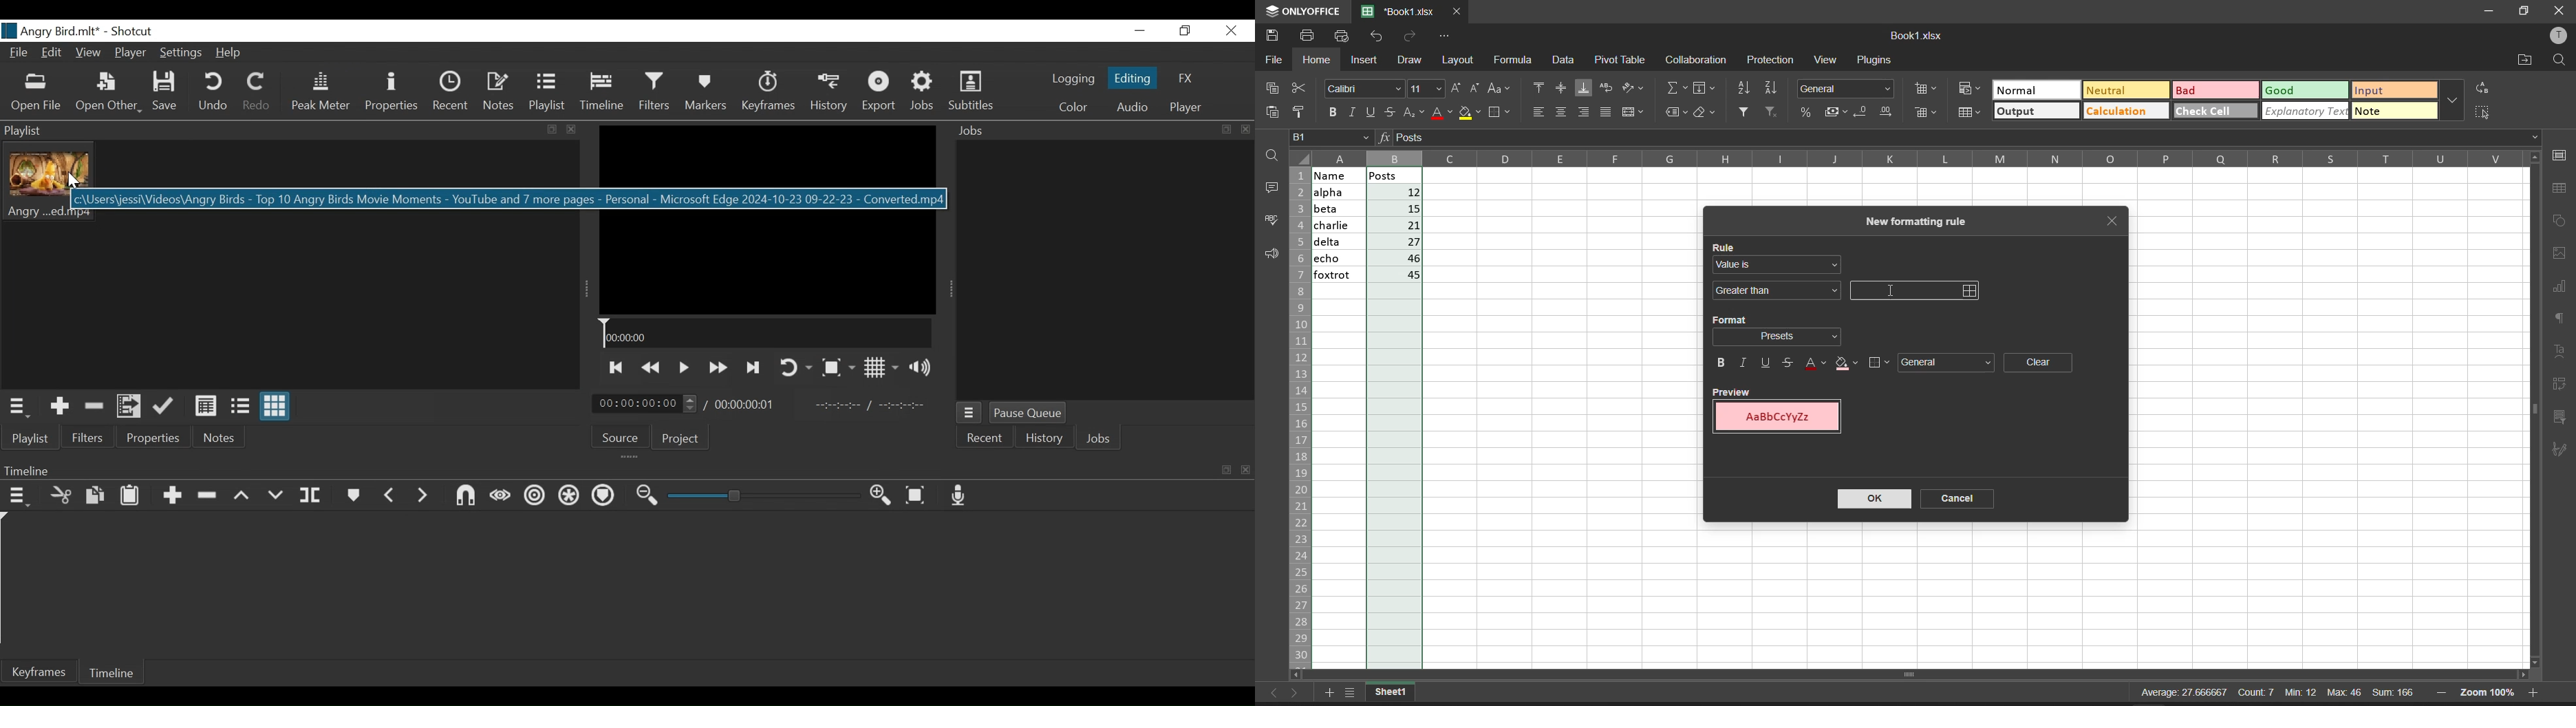 The height and width of the screenshot is (728, 2576). Describe the element at coordinates (767, 220) in the screenshot. I see `Media Viewer` at that location.